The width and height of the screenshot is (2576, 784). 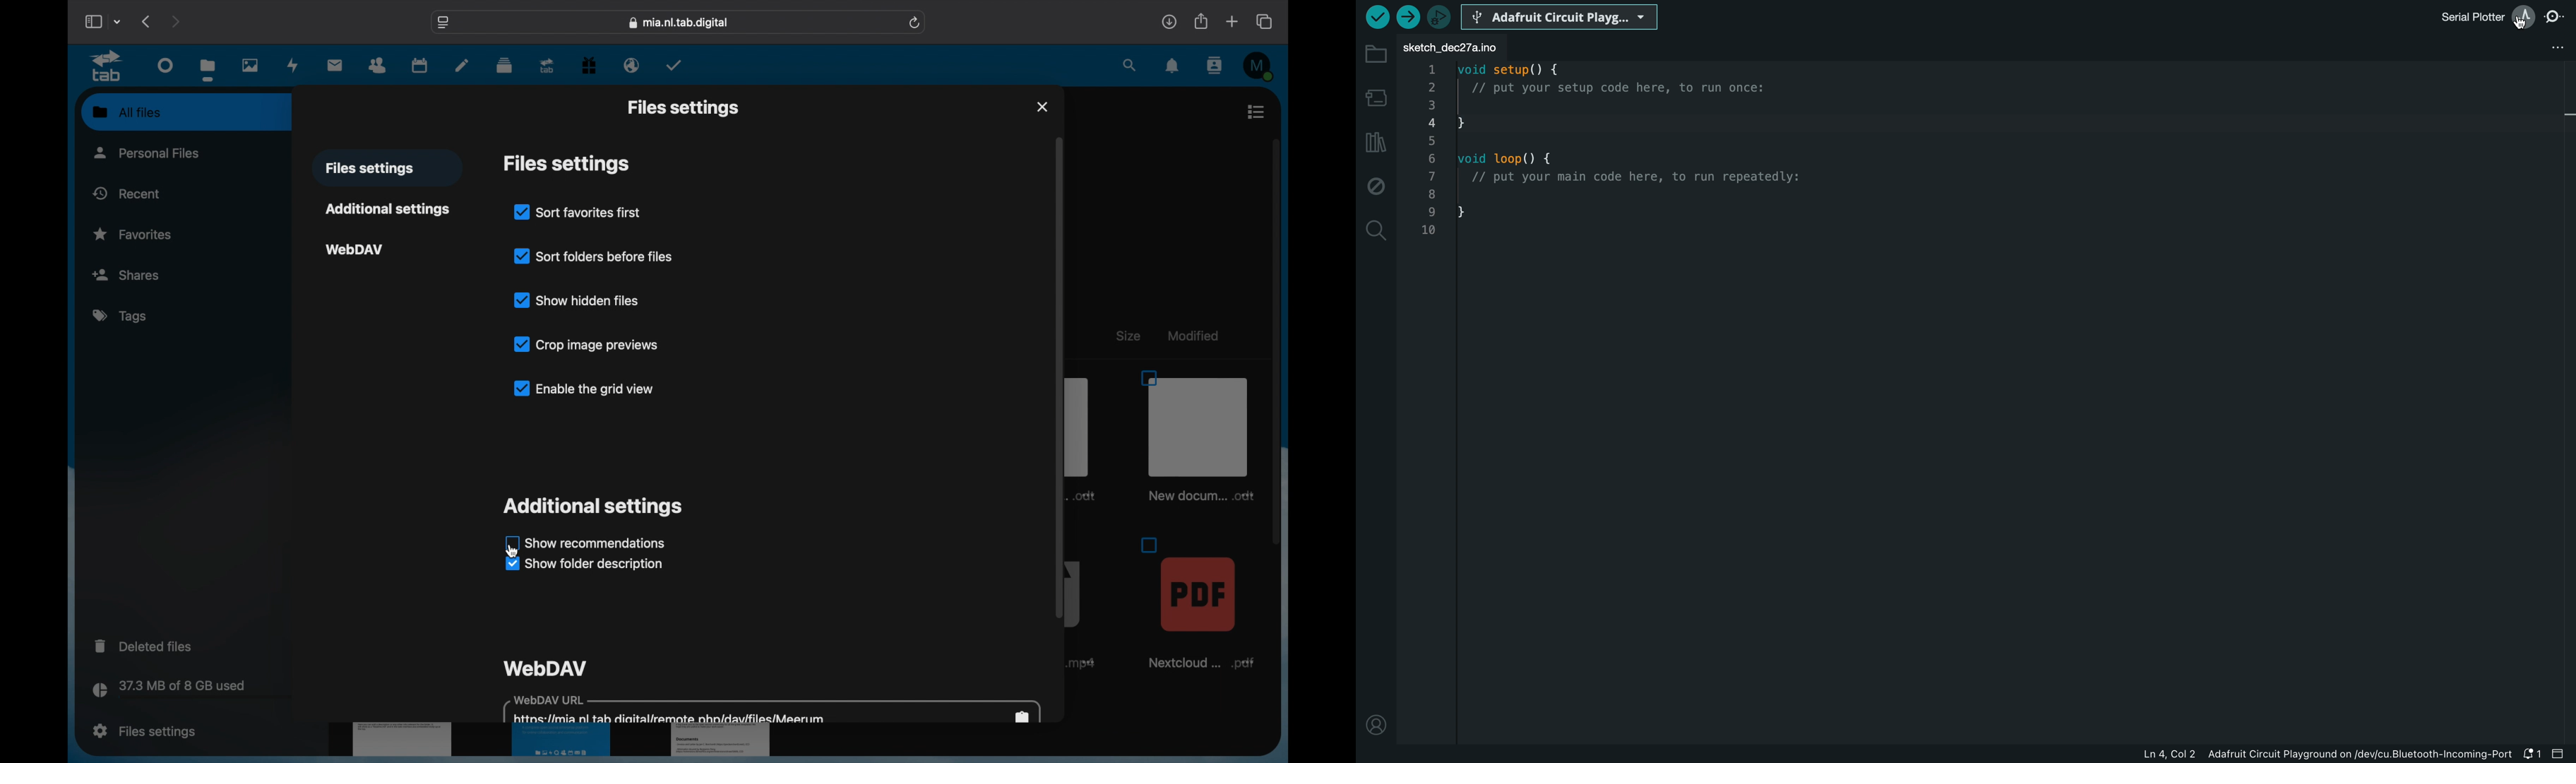 I want to click on share, so click(x=1200, y=21).